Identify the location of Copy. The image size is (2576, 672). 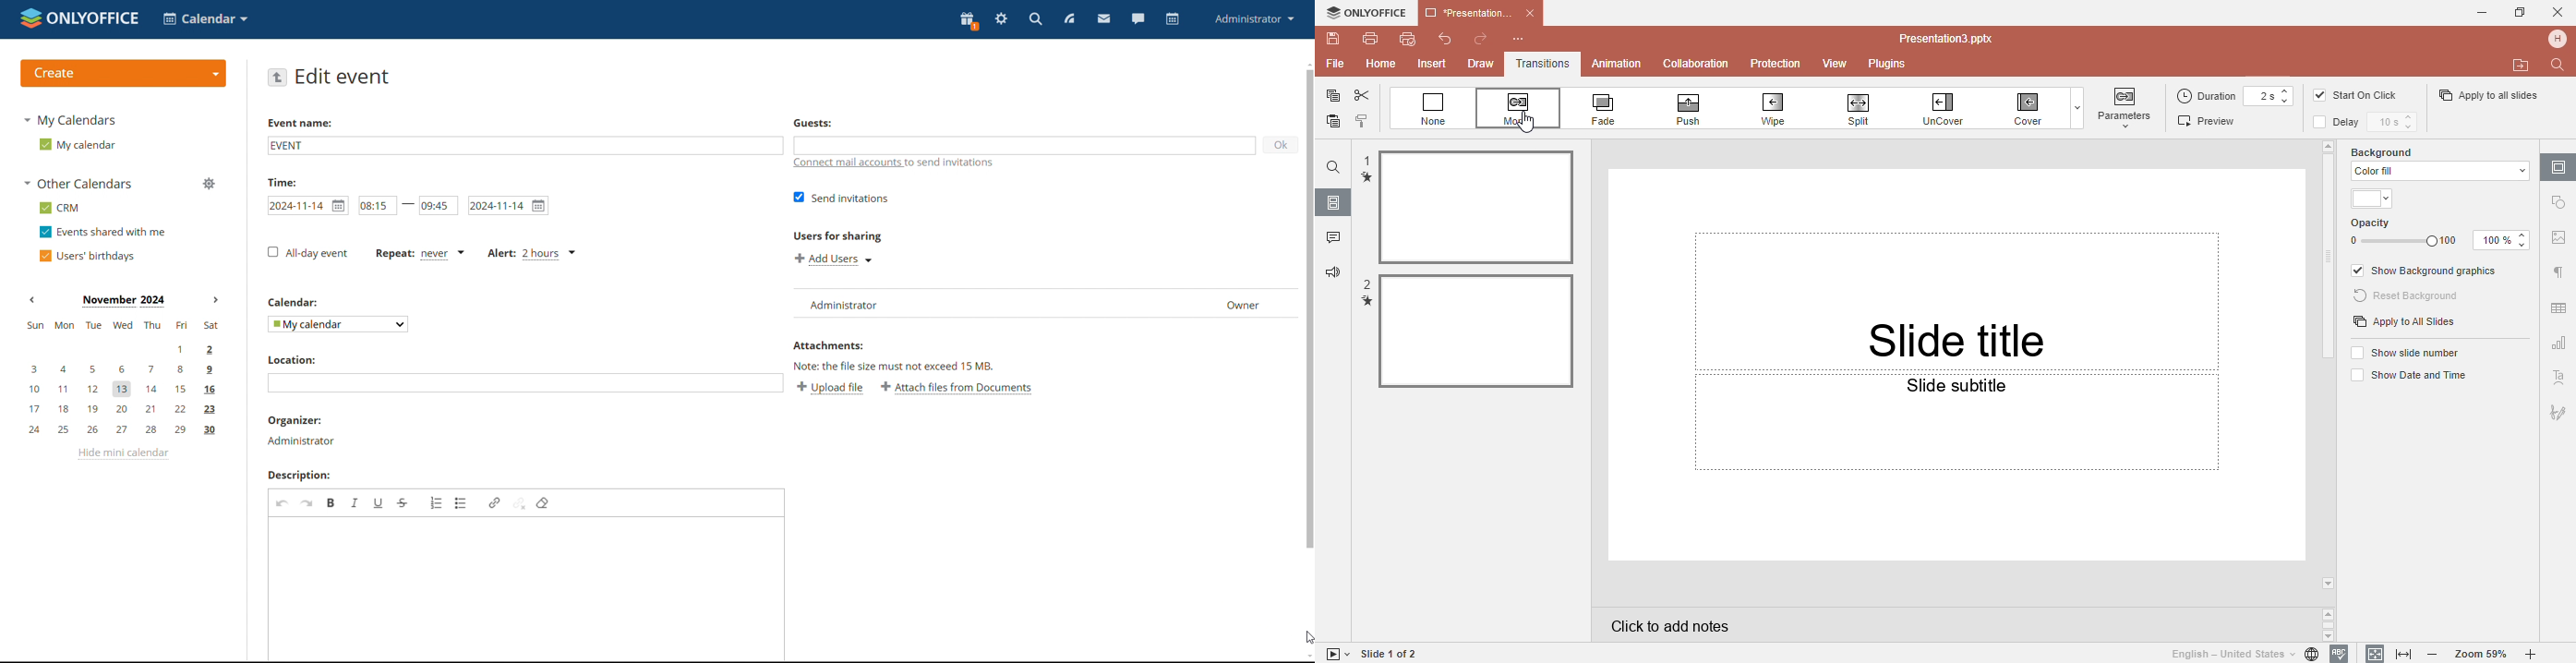
(1330, 96).